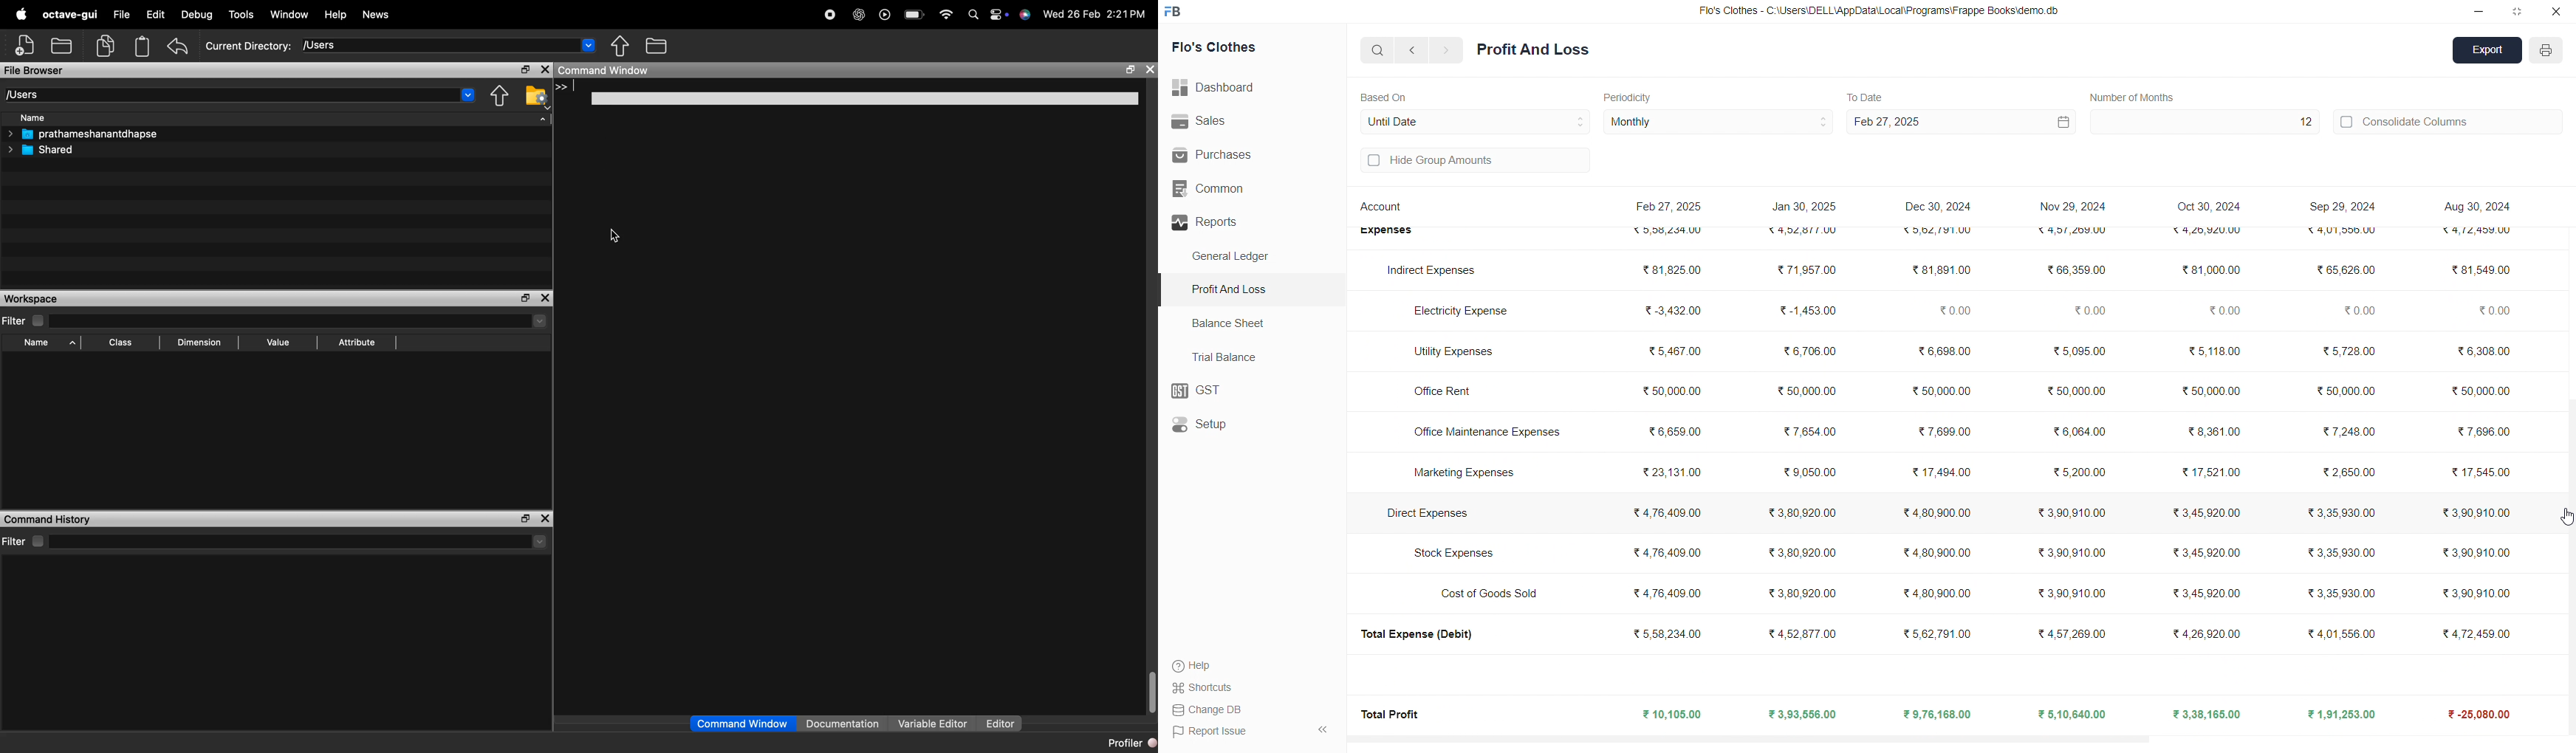  Describe the element at coordinates (2336, 233) in the screenshot. I see `₹4,01,556.00` at that location.